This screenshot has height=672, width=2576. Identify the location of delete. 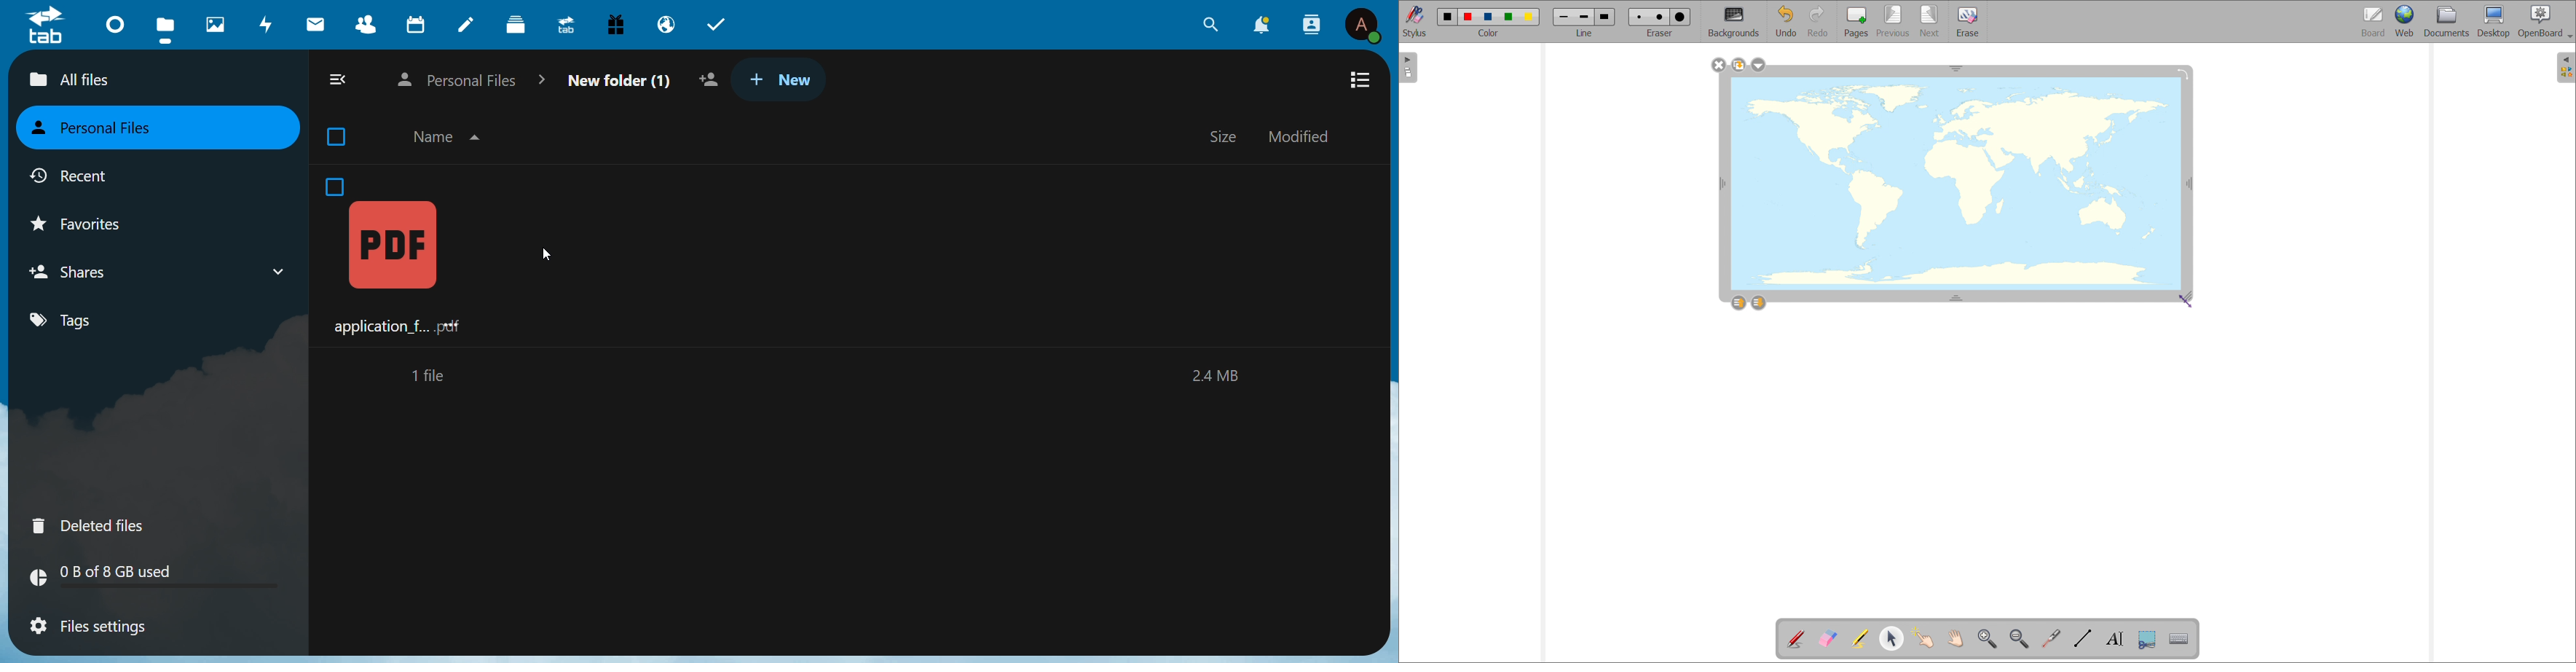
(1719, 65).